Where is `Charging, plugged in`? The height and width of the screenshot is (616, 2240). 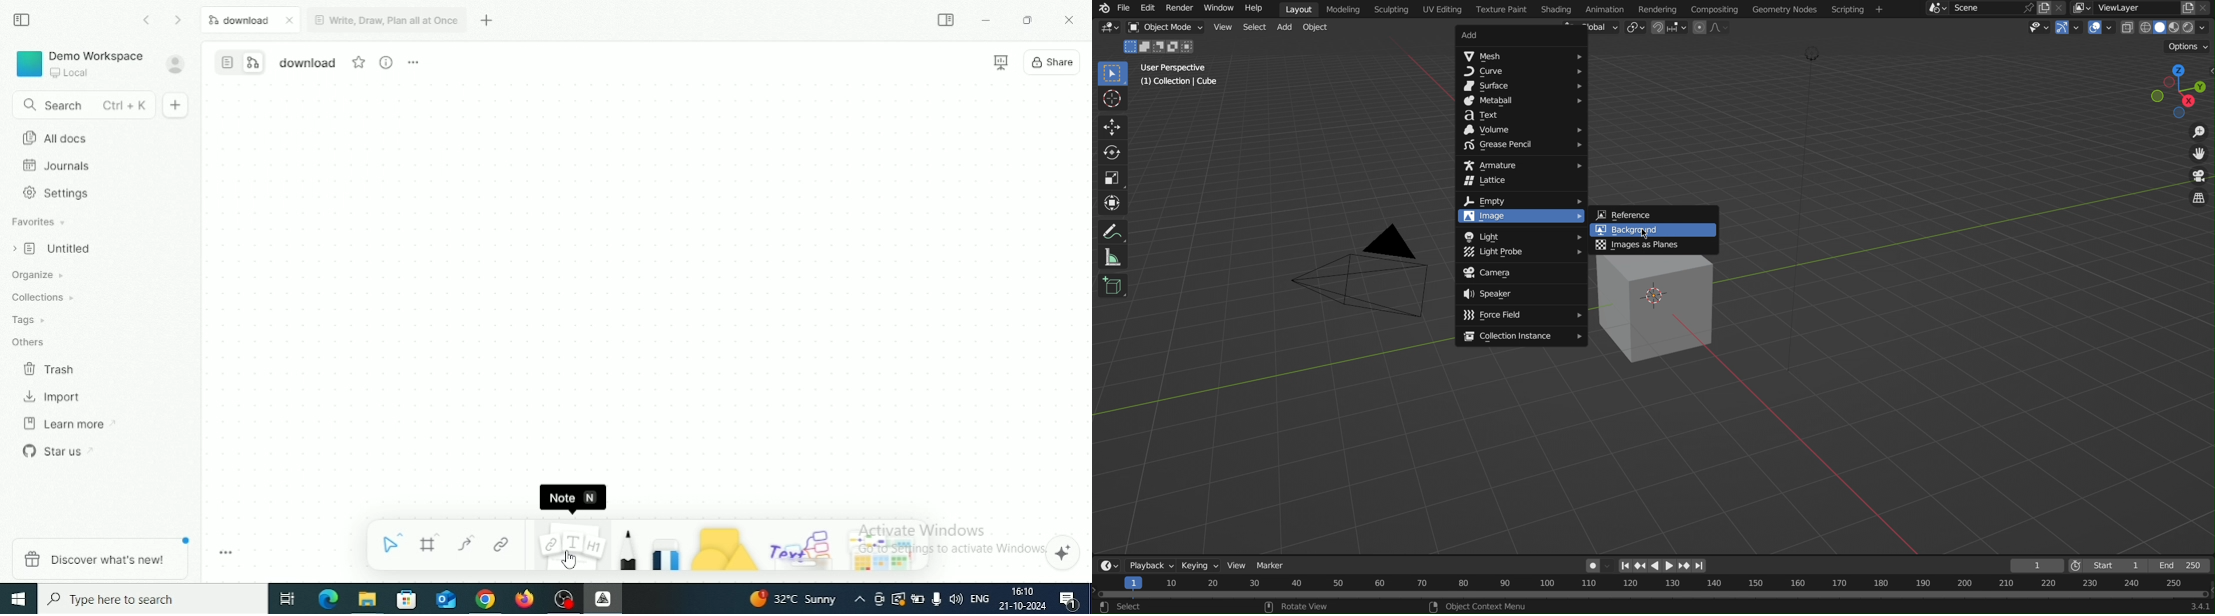 Charging, plugged in is located at coordinates (919, 597).